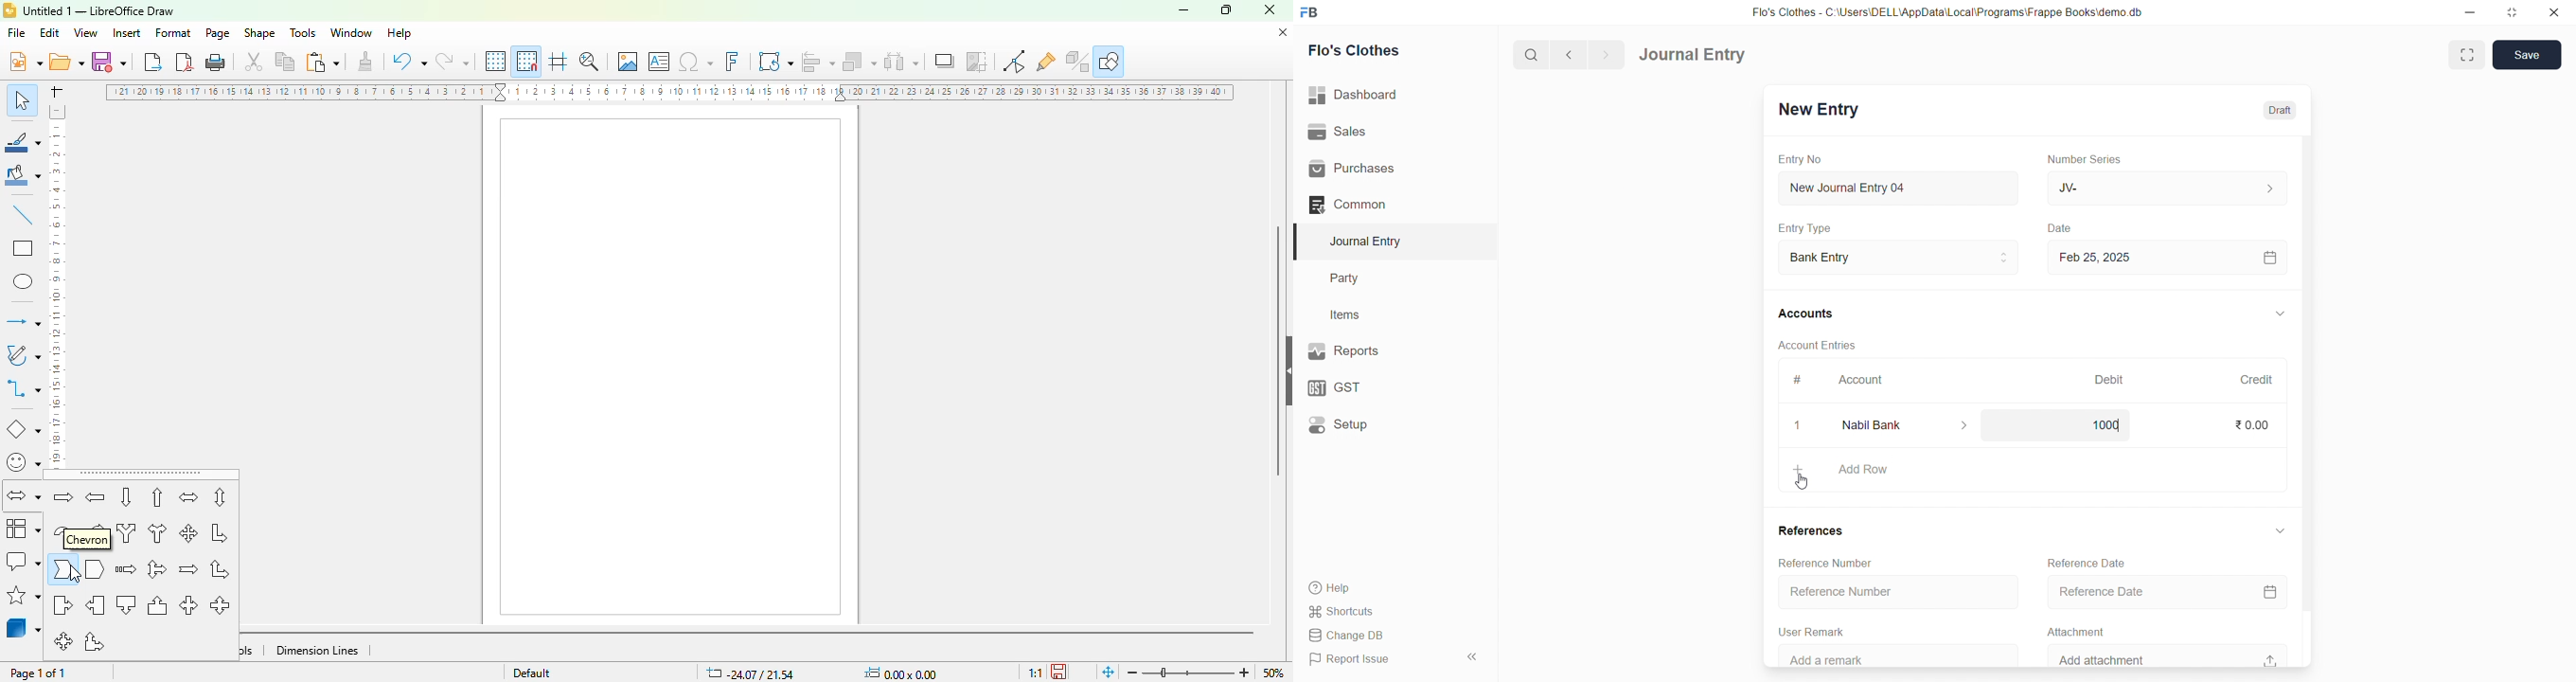  What do you see at coordinates (2272, 530) in the screenshot?
I see `Expand/collapse` at bounding box center [2272, 530].